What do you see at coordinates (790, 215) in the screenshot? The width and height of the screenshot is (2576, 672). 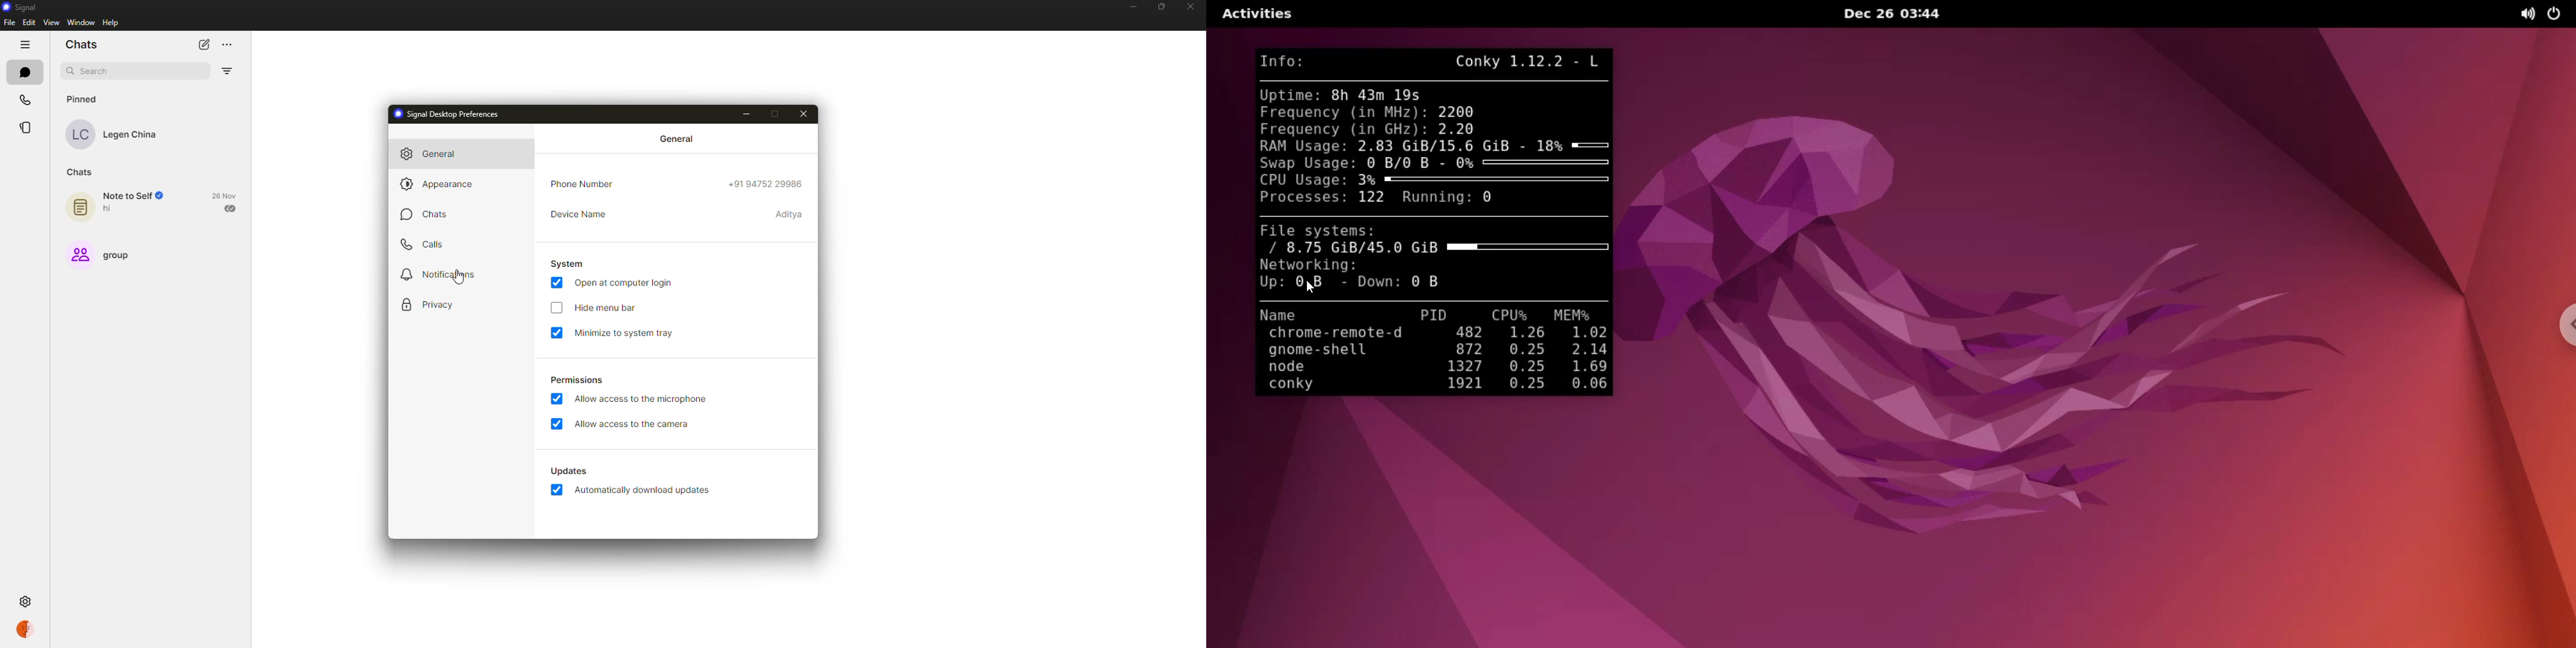 I see `device name` at bounding box center [790, 215].